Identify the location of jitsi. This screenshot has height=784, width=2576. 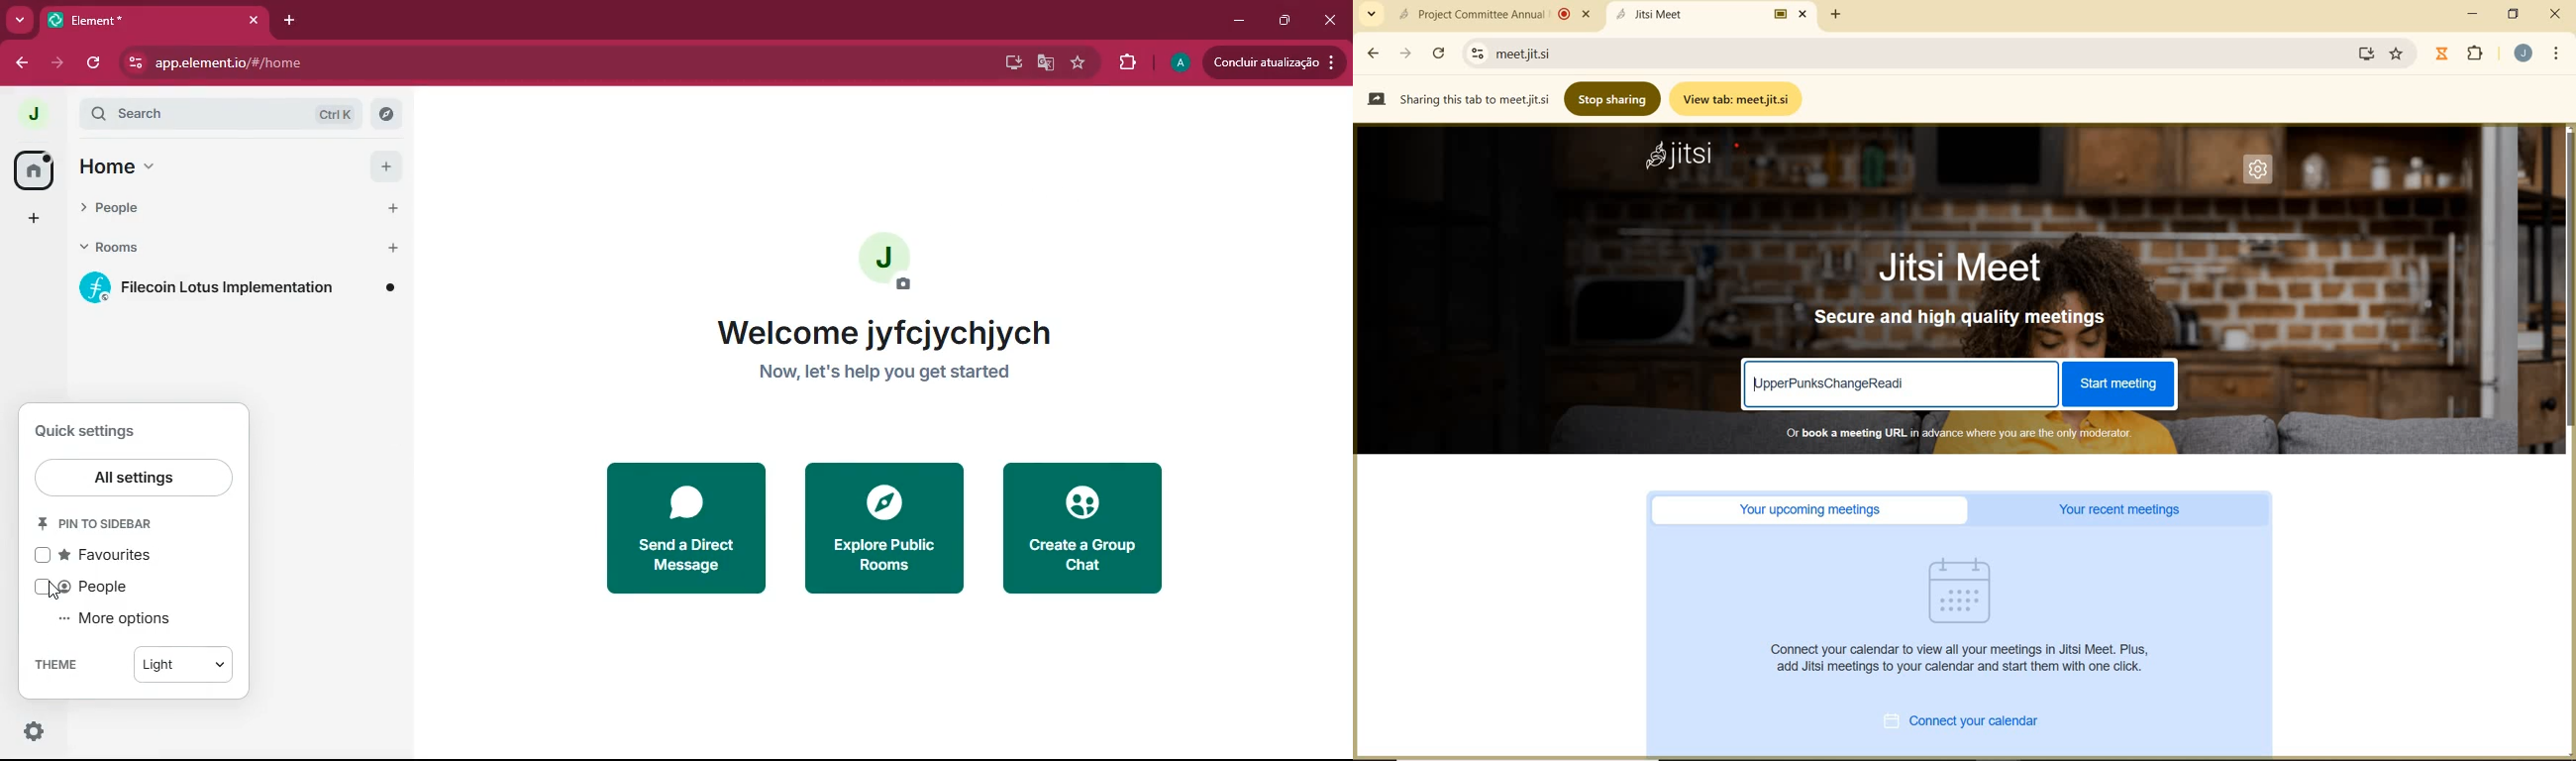
(1680, 157).